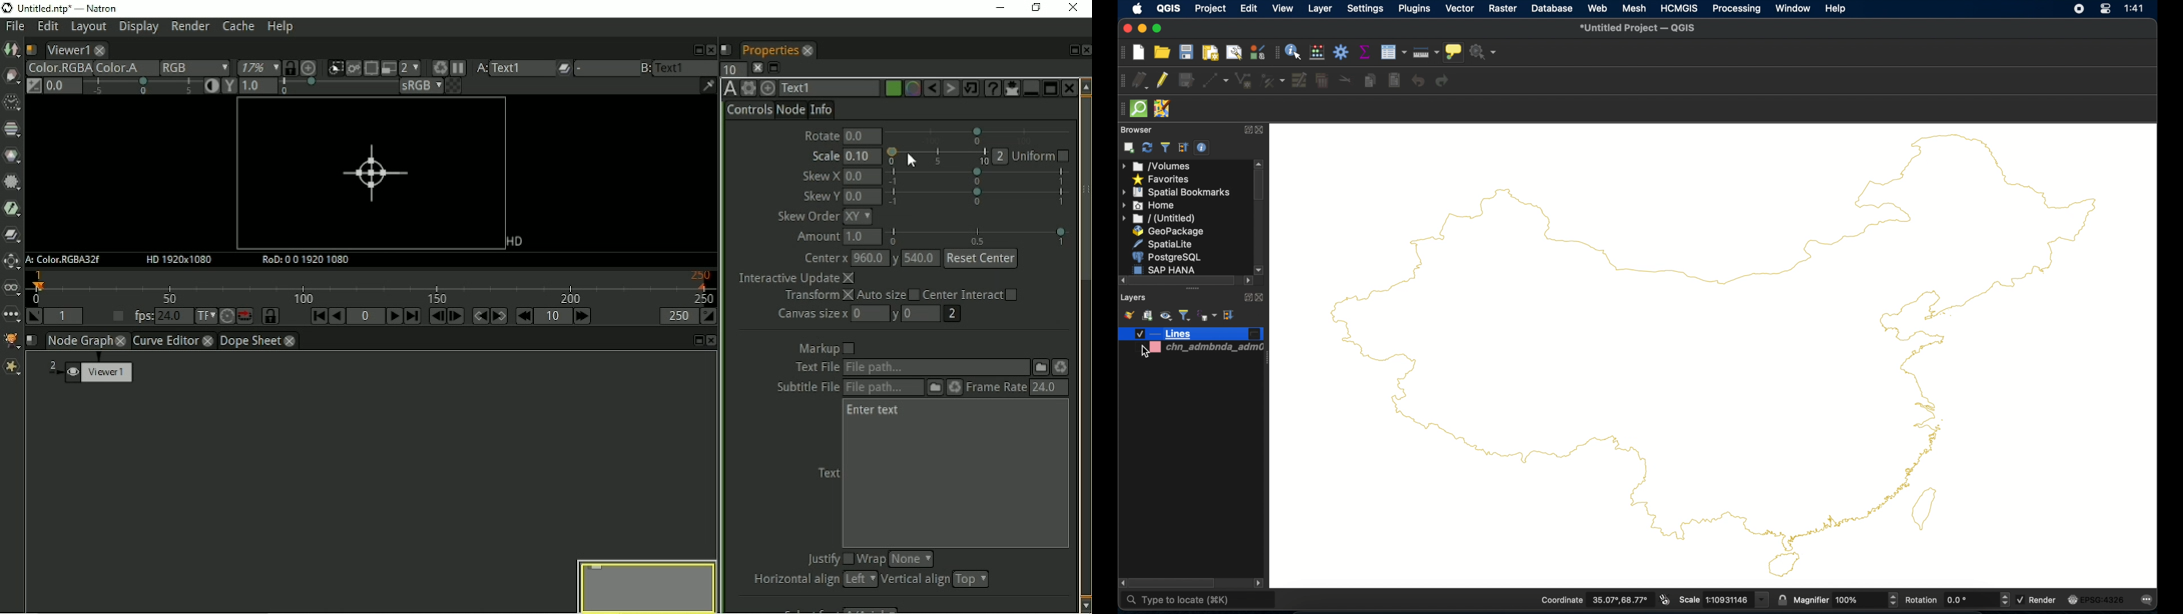 This screenshot has height=616, width=2184. What do you see at coordinates (1148, 205) in the screenshot?
I see `home` at bounding box center [1148, 205].